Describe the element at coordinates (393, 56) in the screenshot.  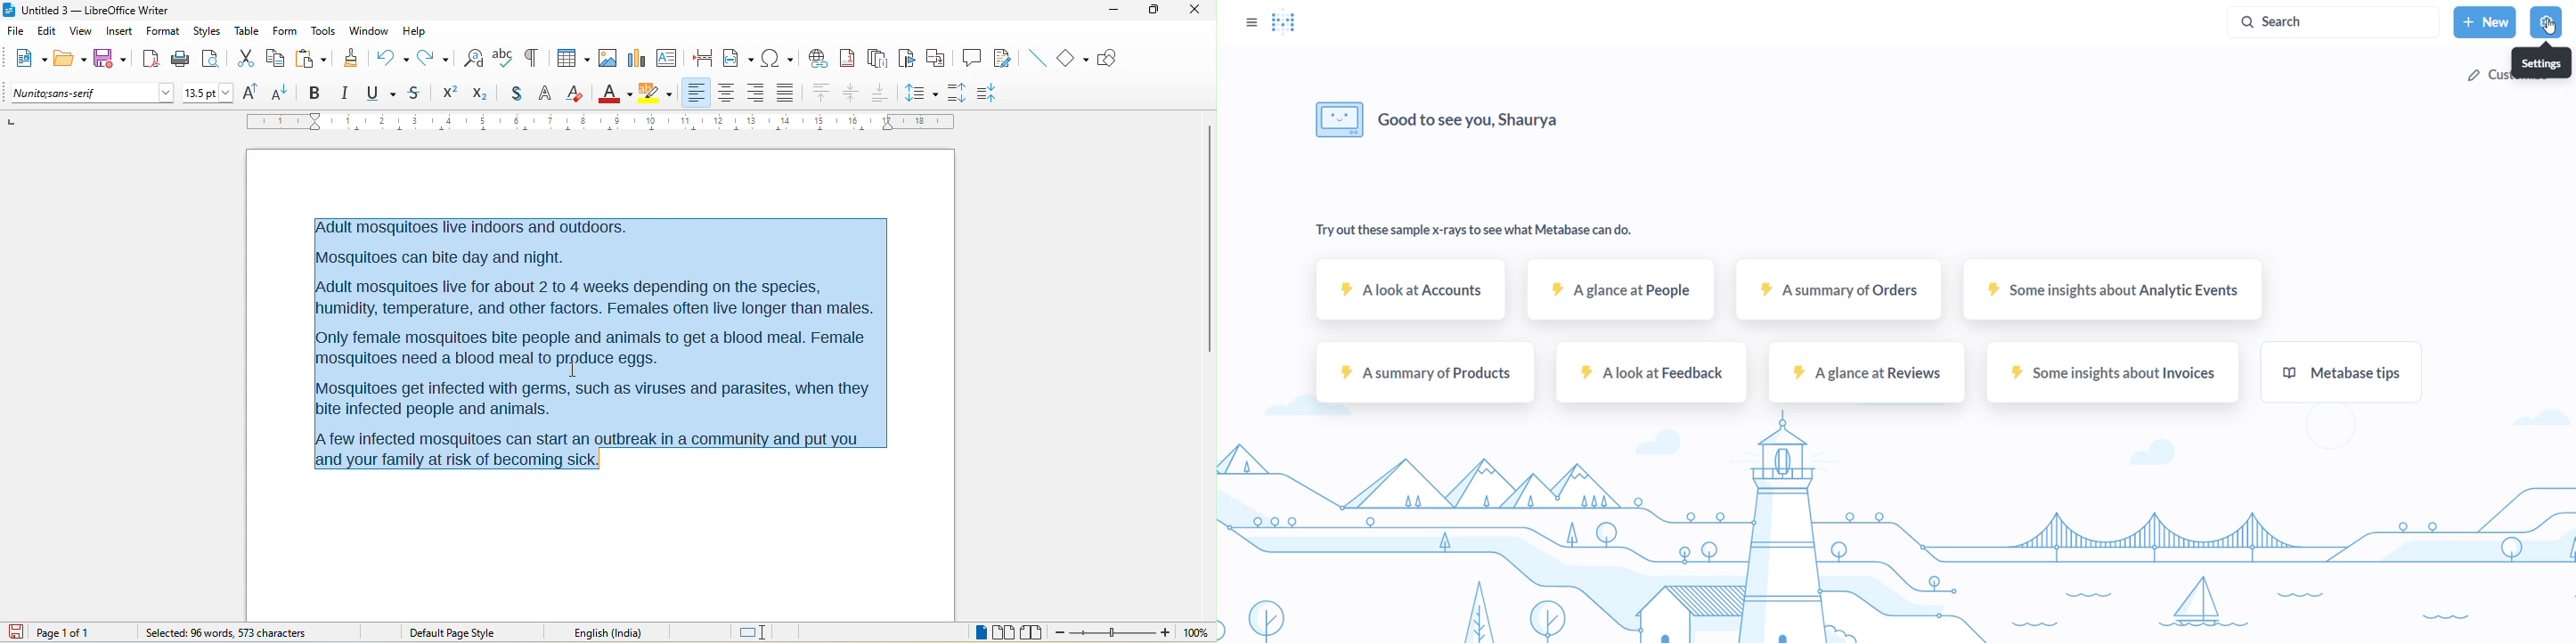
I see `undo` at that location.